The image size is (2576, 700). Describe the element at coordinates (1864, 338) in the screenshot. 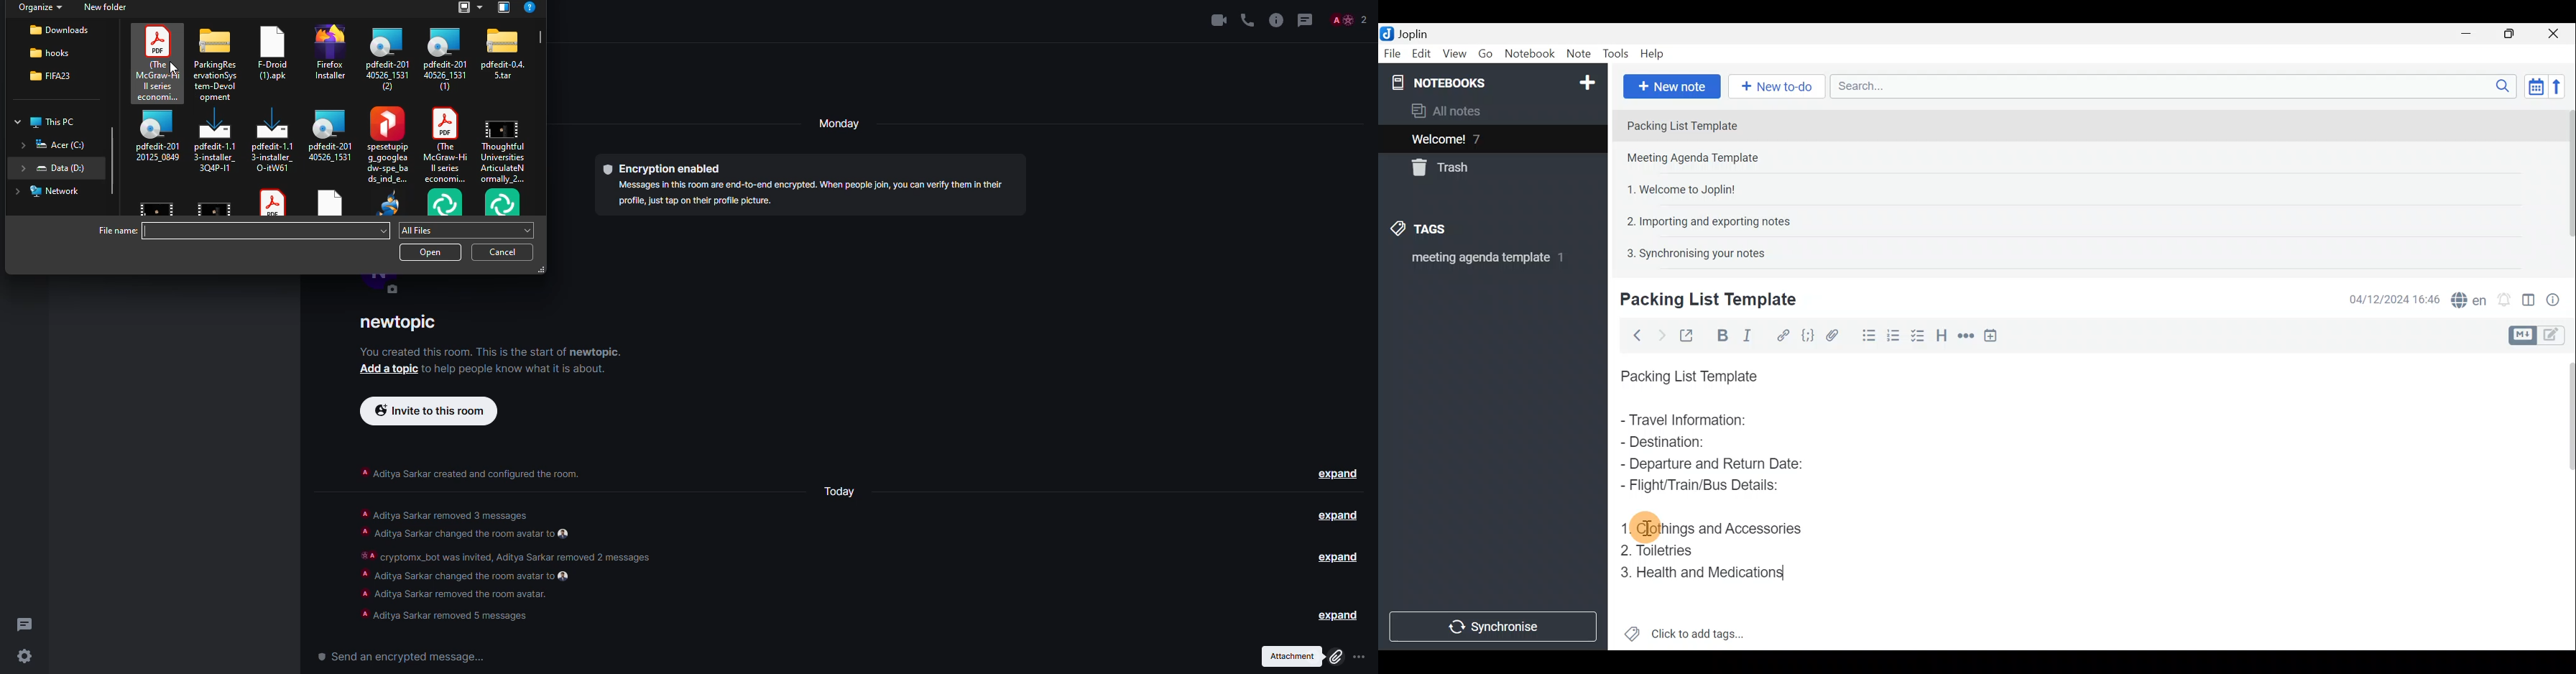

I see `Bulleted list` at that location.